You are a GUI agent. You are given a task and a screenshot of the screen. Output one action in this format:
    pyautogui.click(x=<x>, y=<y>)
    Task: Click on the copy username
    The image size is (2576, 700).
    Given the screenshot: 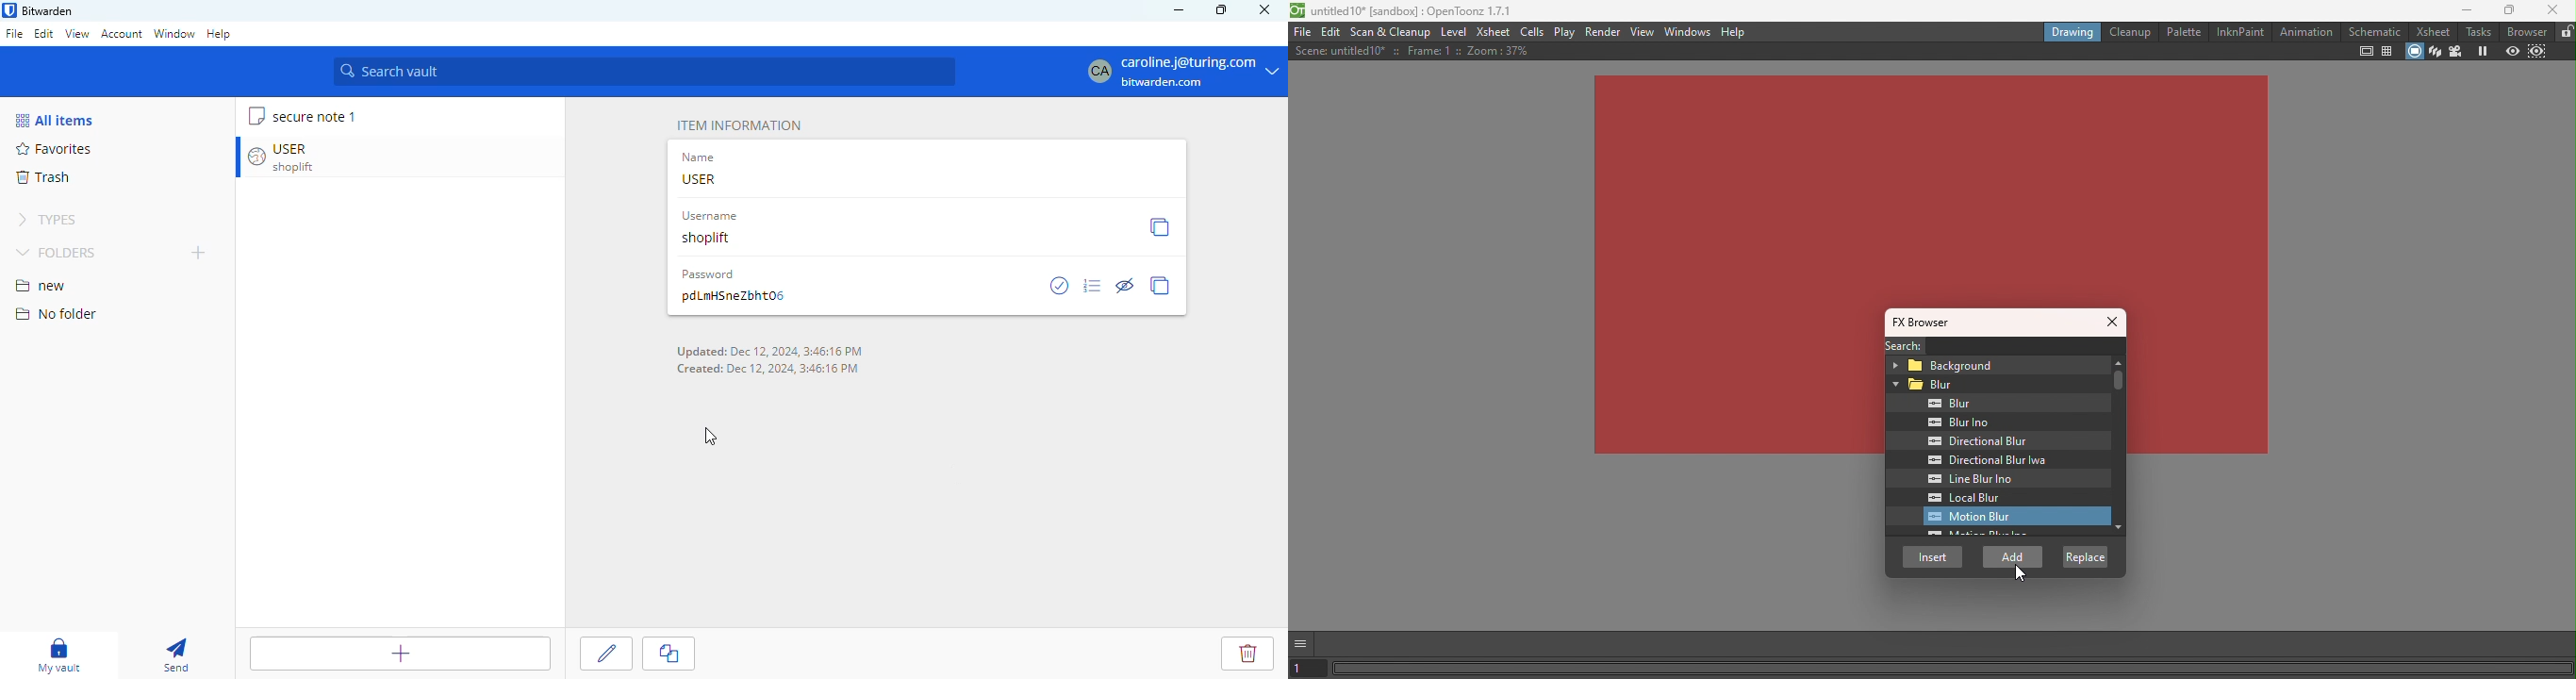 What is the action you would take?
    pyautogui.click(x=1160, y=227)
    